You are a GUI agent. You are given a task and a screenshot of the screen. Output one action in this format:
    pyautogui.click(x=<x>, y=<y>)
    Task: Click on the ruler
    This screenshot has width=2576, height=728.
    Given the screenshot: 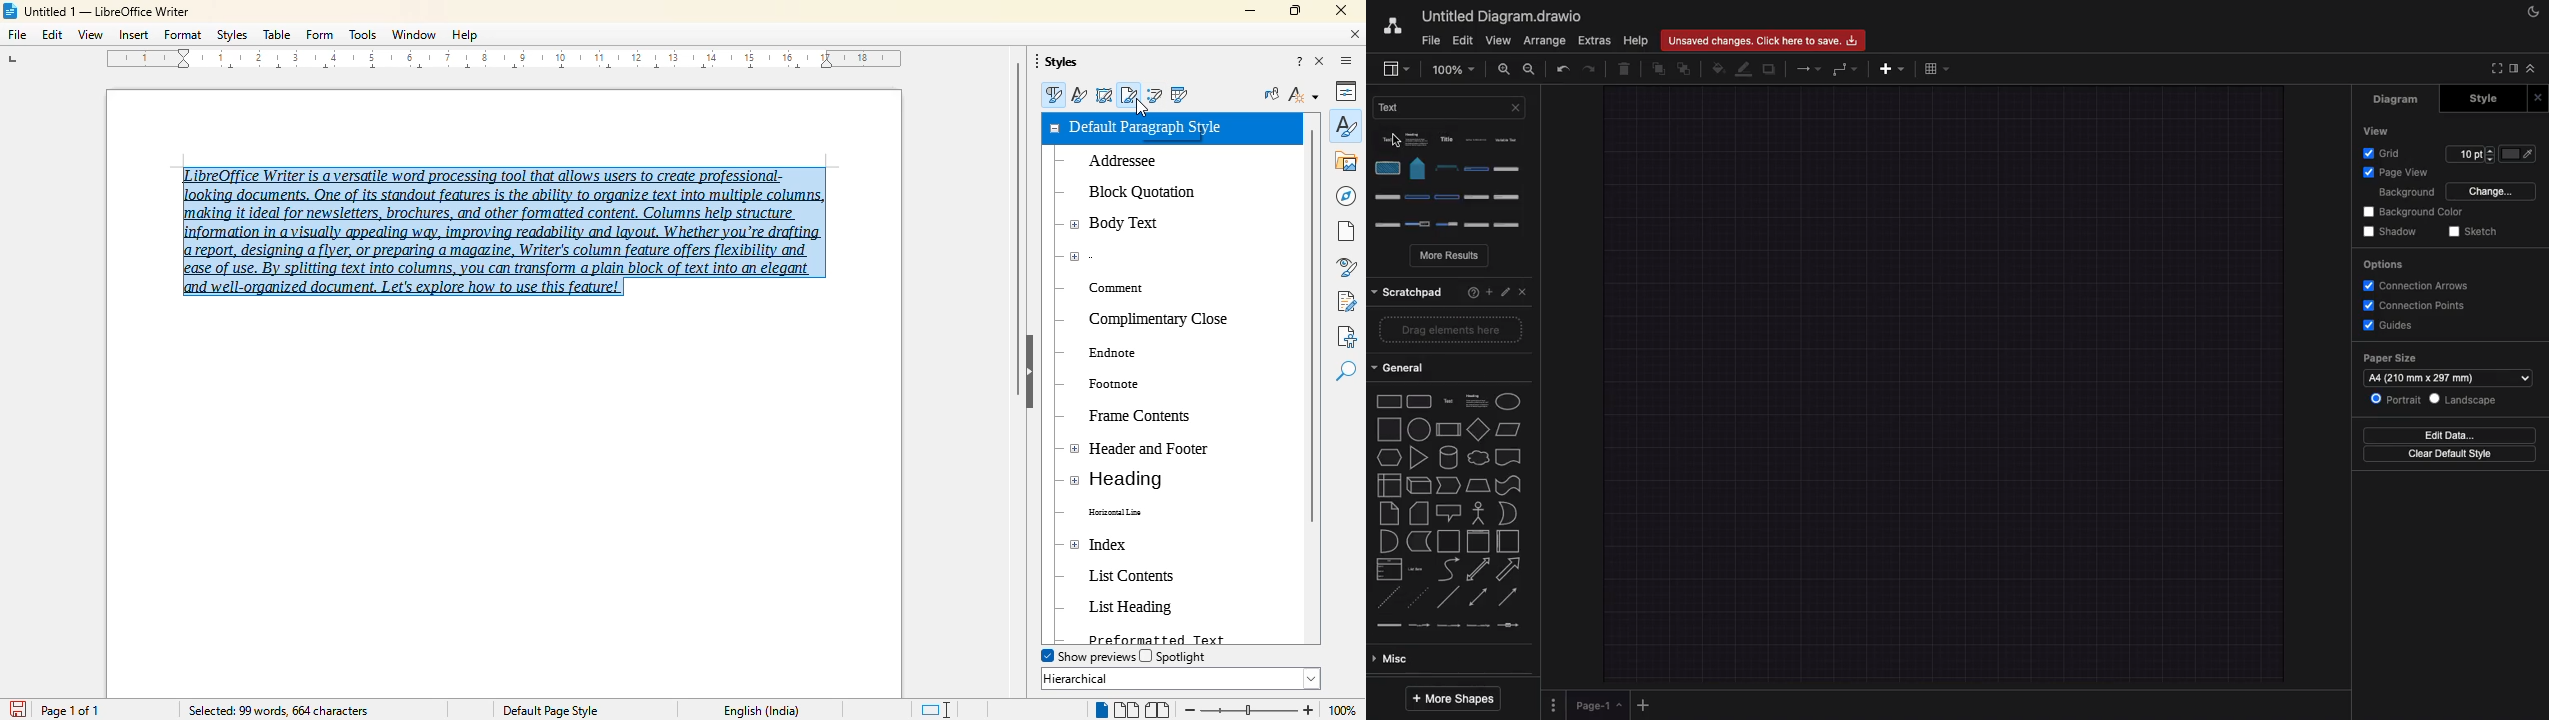 What is the action you would take?
    pyautogui.click(x=508, y=62)
    